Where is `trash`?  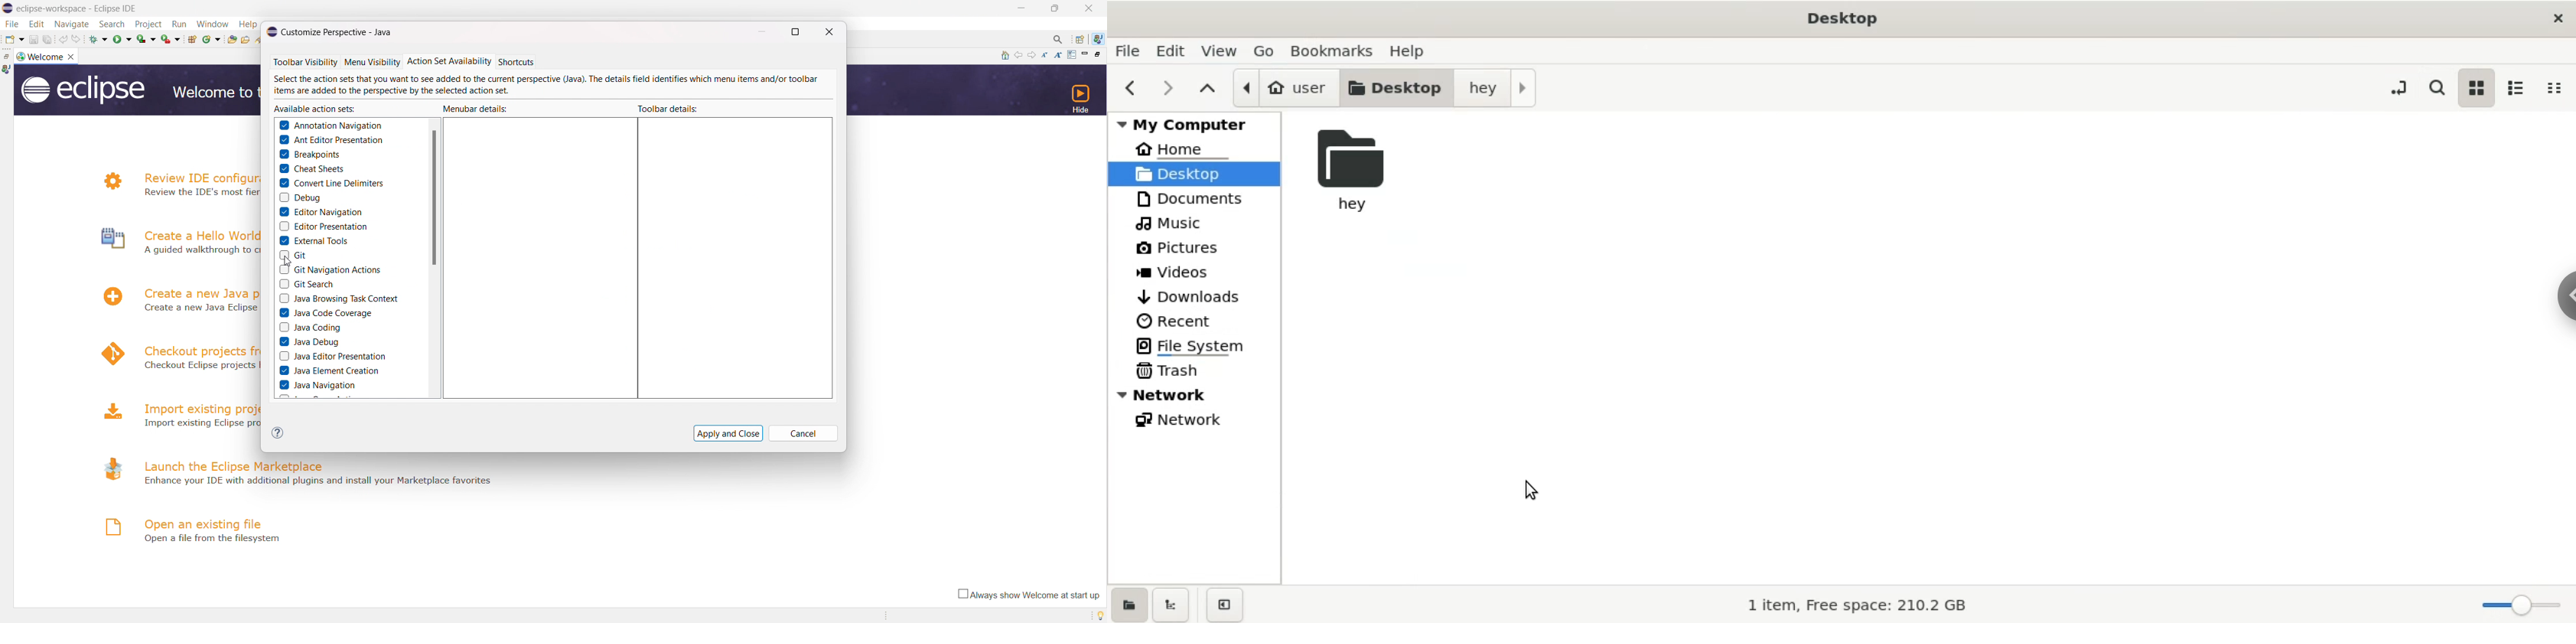
trash is located at coordinates (1200, 372).